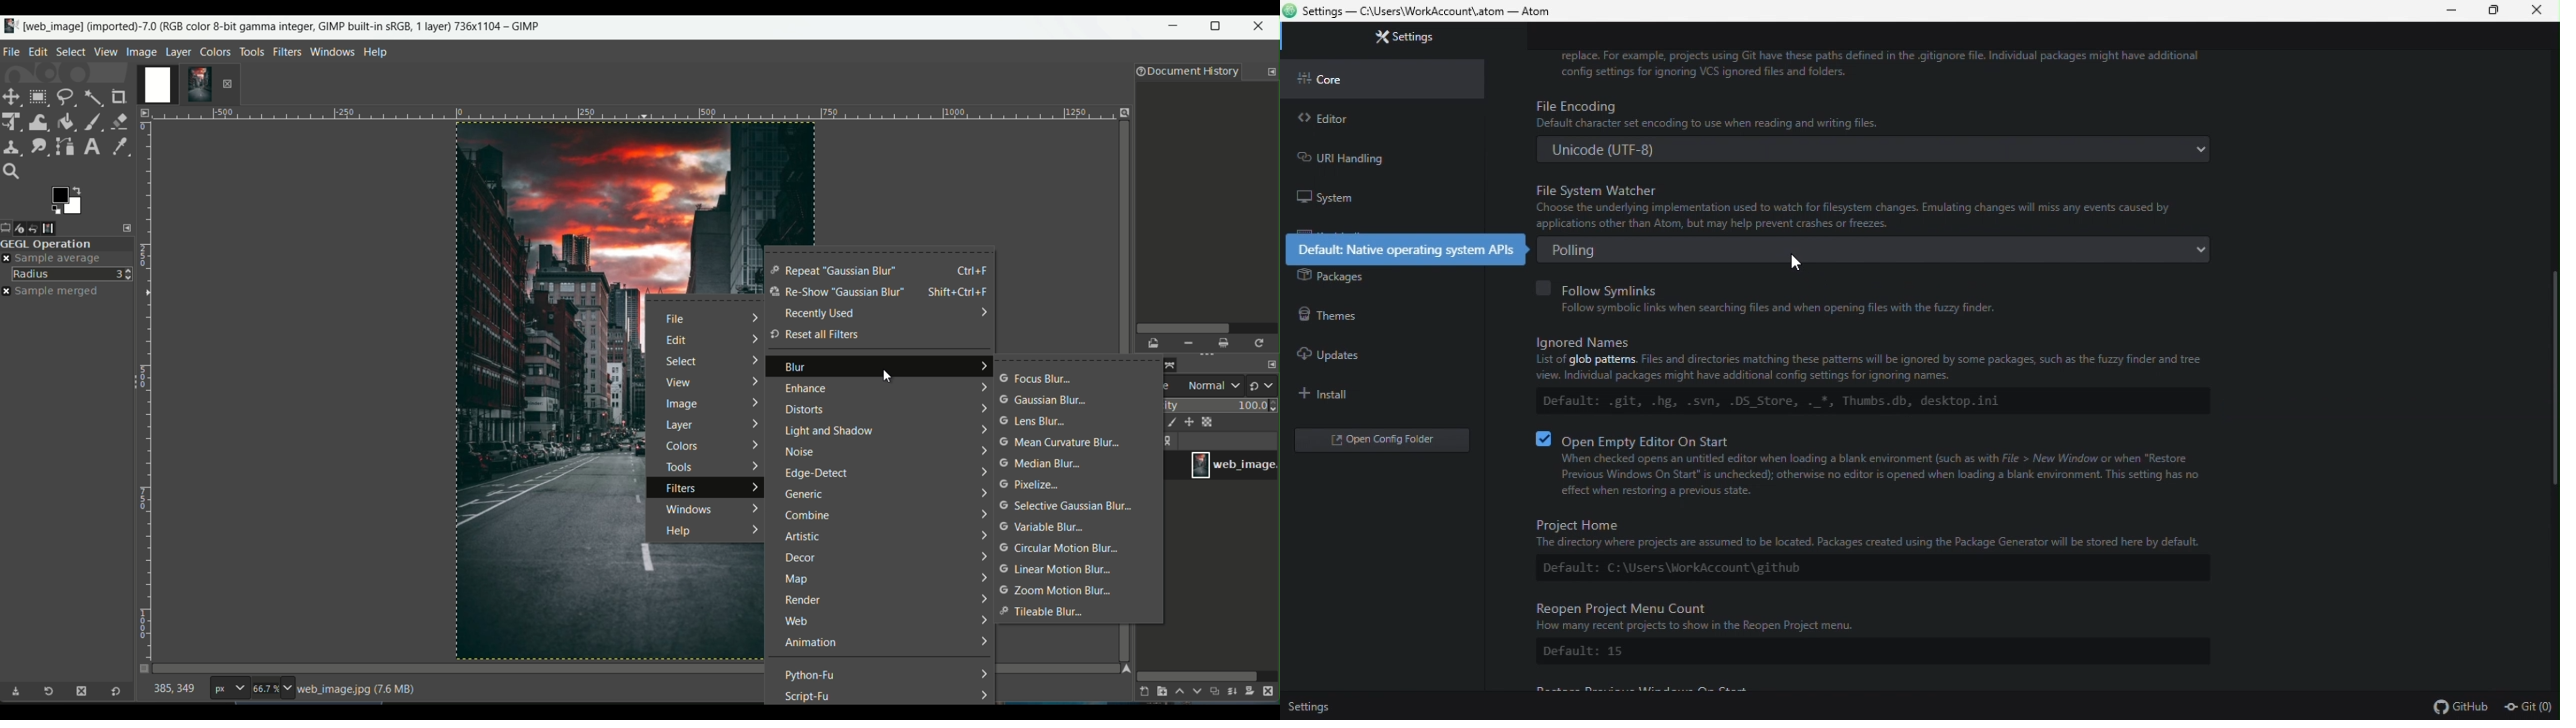  I want to click on Themes, so click(1370, 312).